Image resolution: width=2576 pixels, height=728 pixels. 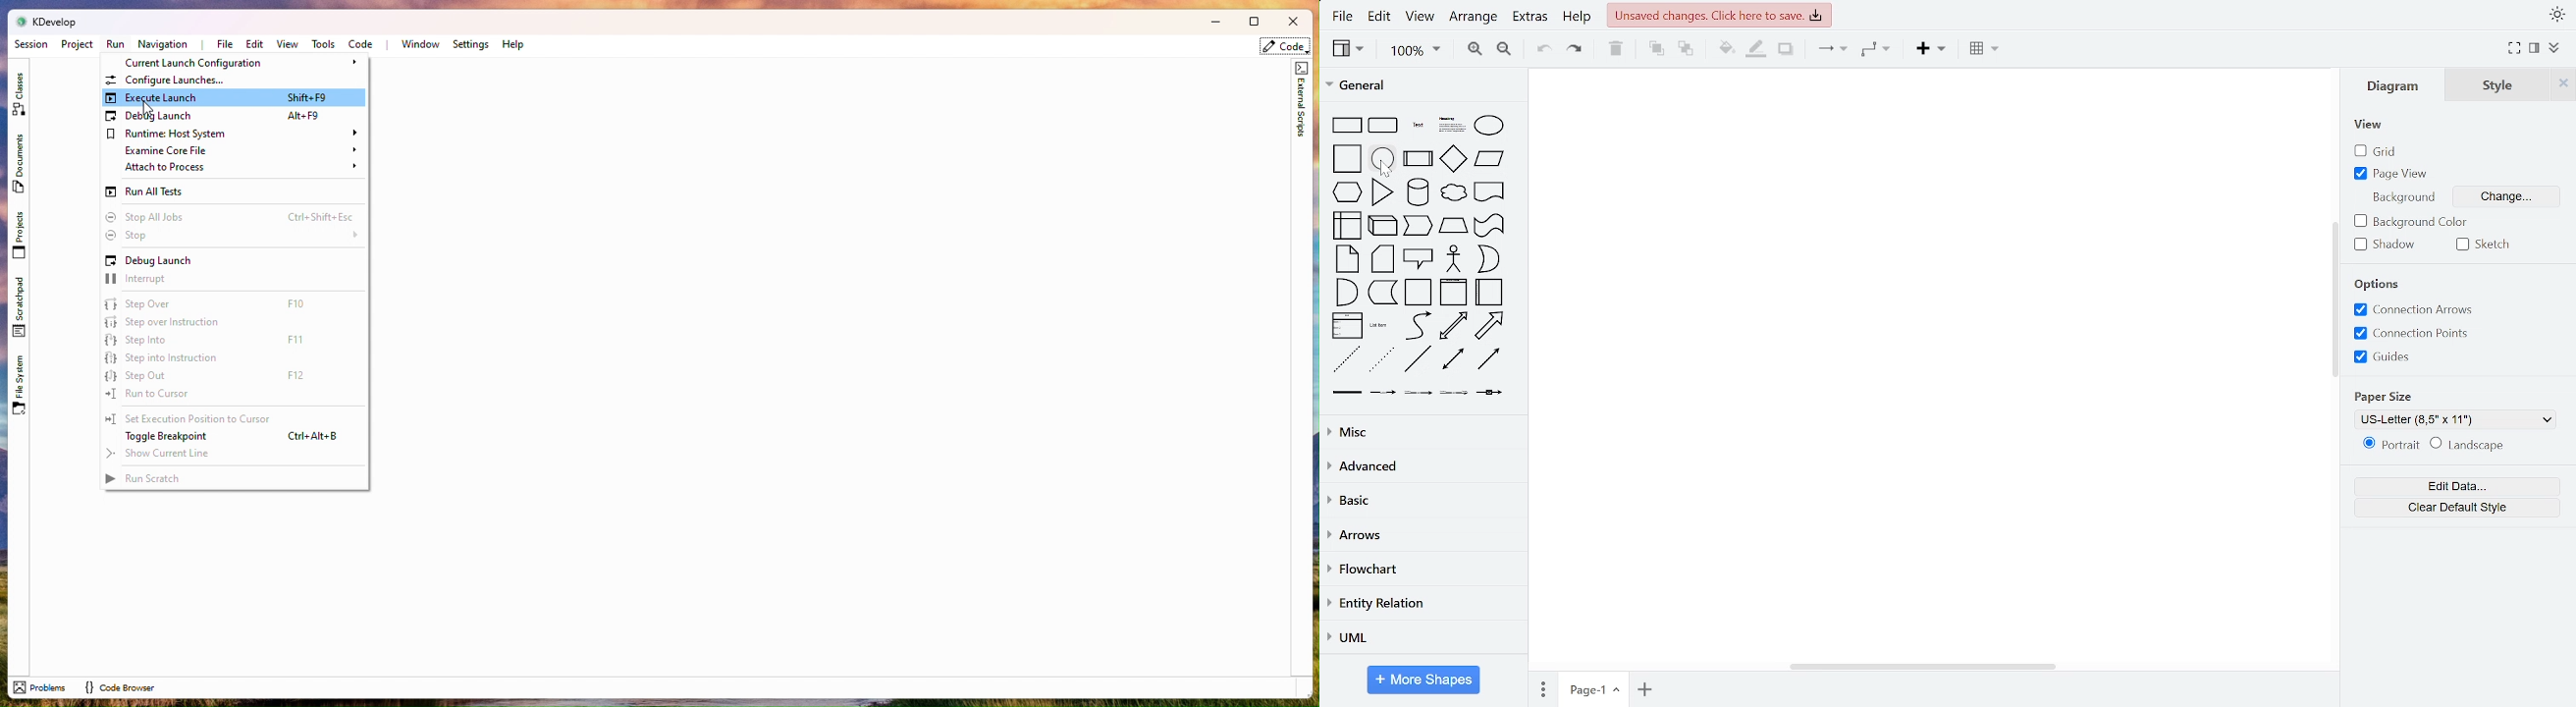 What do you see at coordinates (2492, 87) in the screenshot?
I see `style` at bounding box center [2492, 87].